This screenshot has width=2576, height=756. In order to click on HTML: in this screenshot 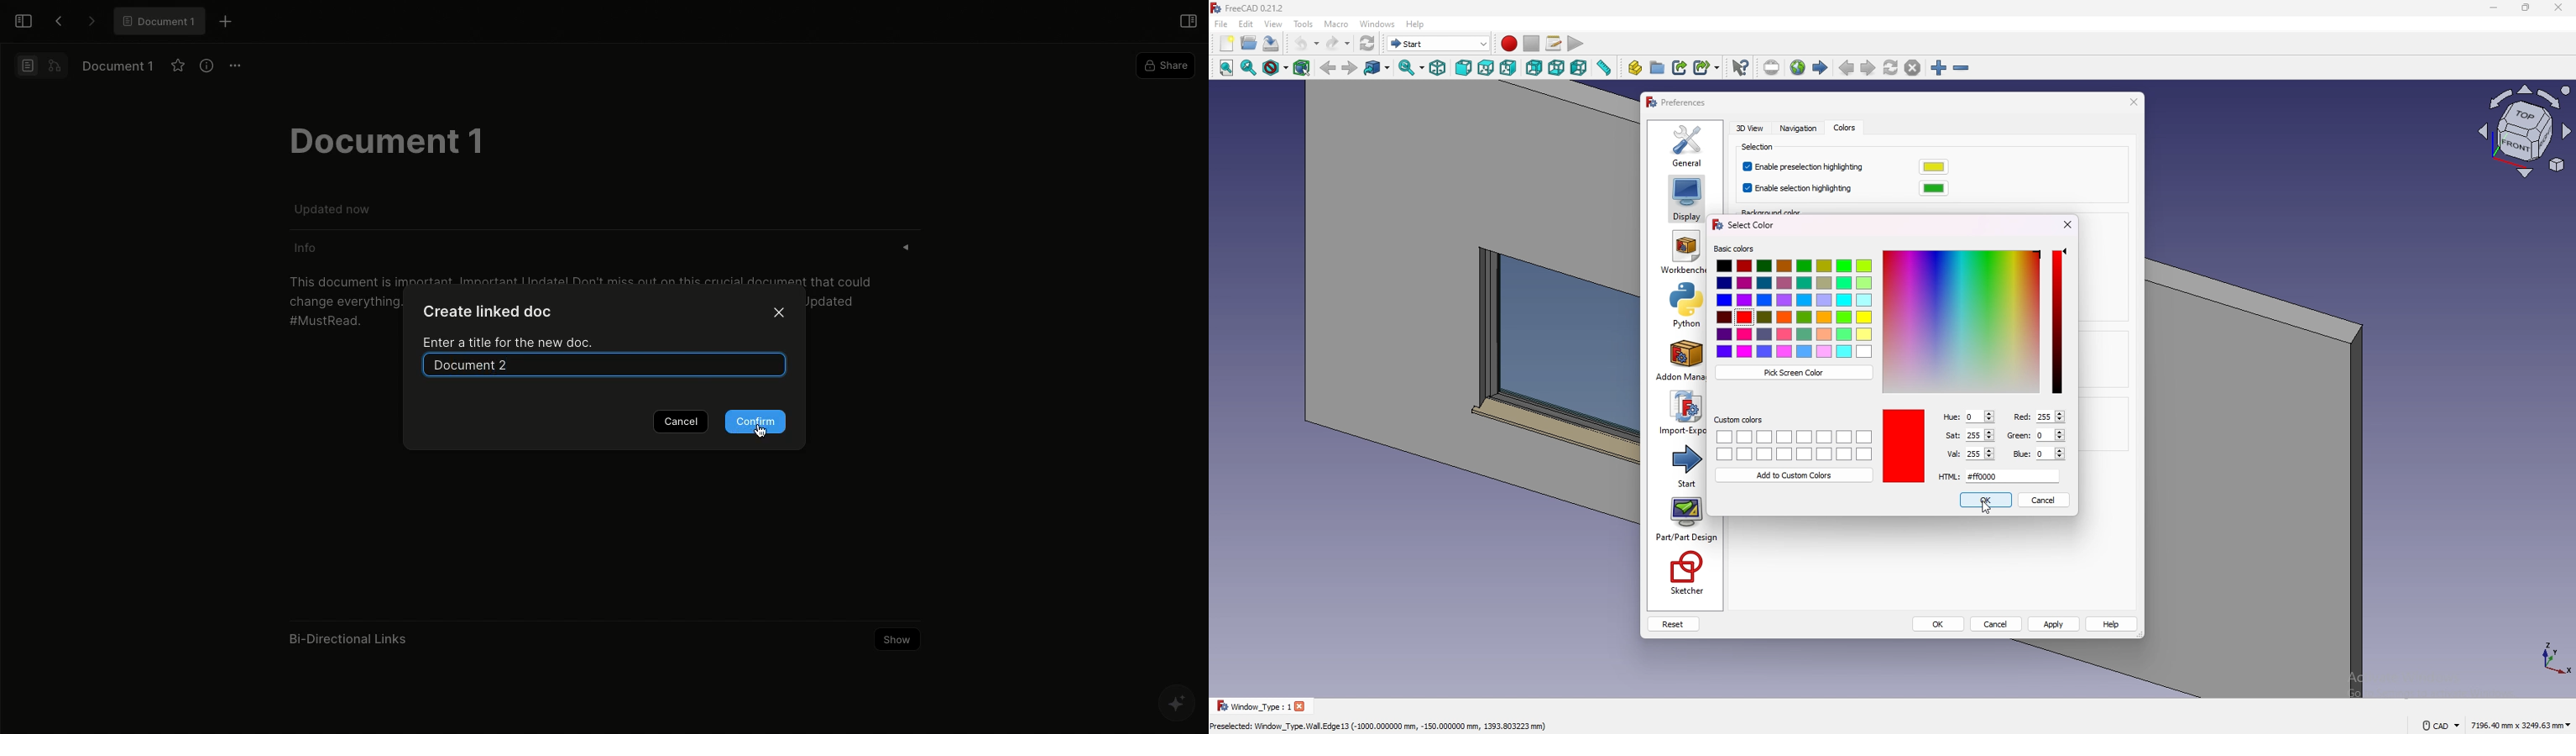, I will do `click(1949, 477)`.